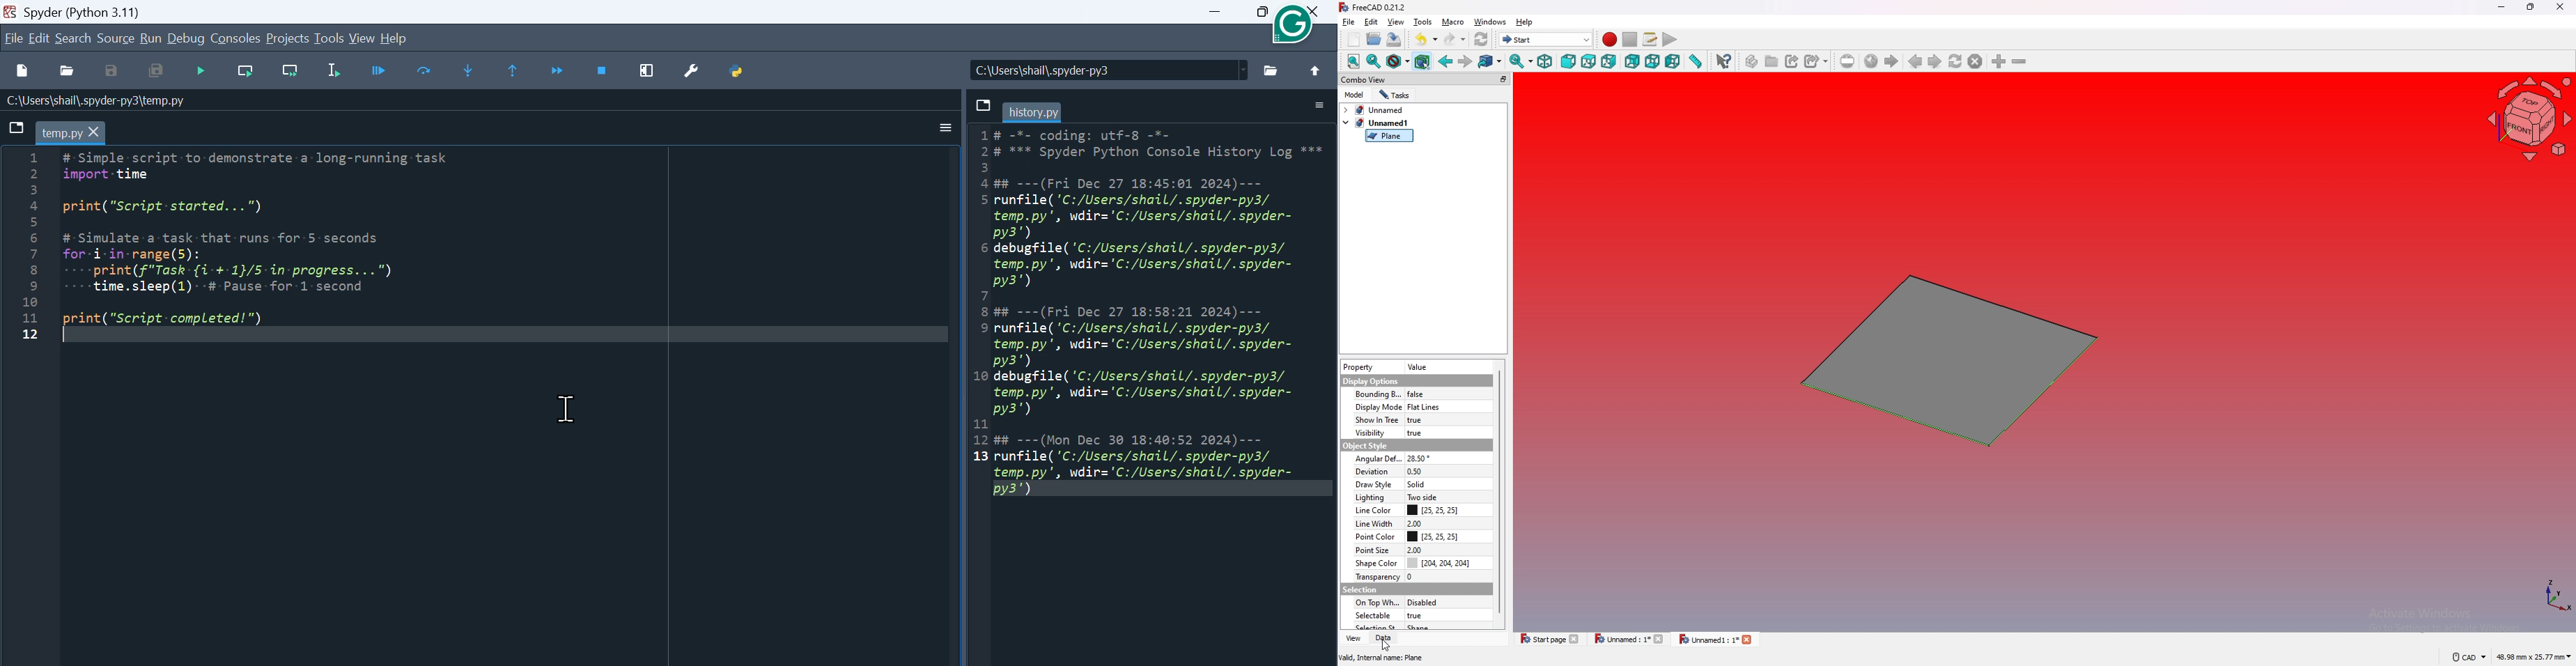  I want to click on front, so click(1568, 61).